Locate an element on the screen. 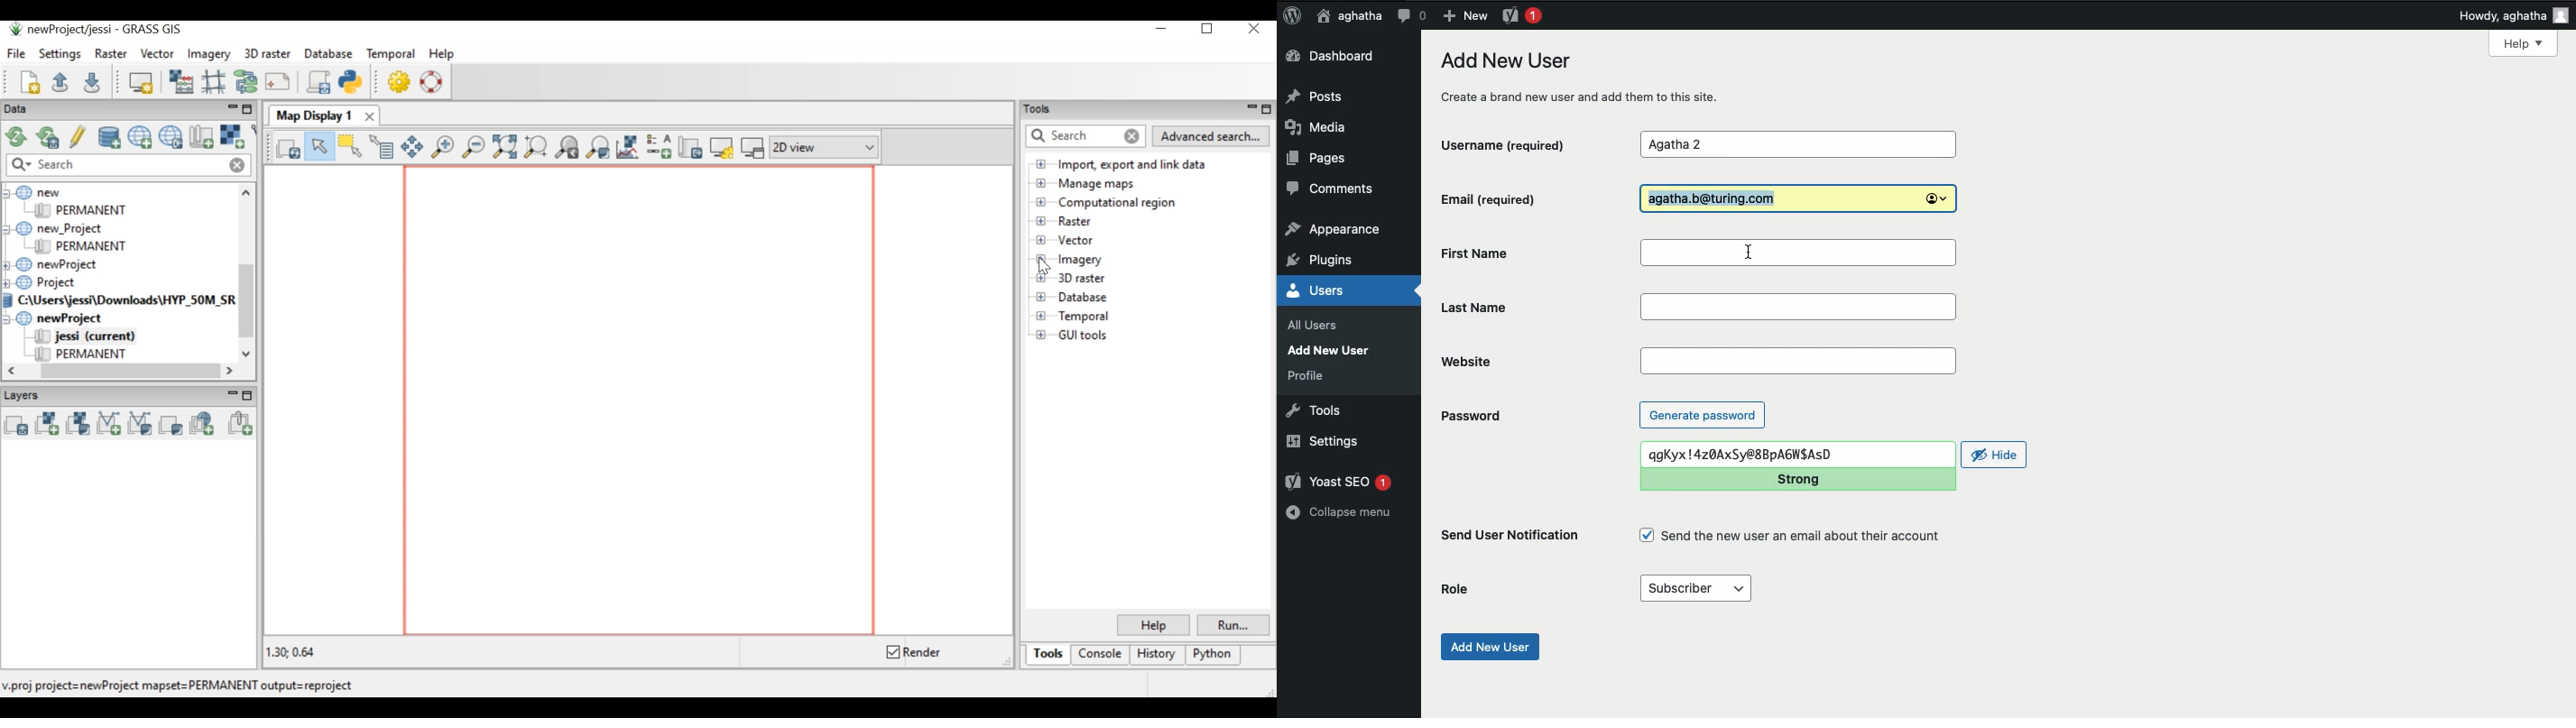 This screenshot has height=728, width=2576. plugins is located at coordinates (1329, 261).